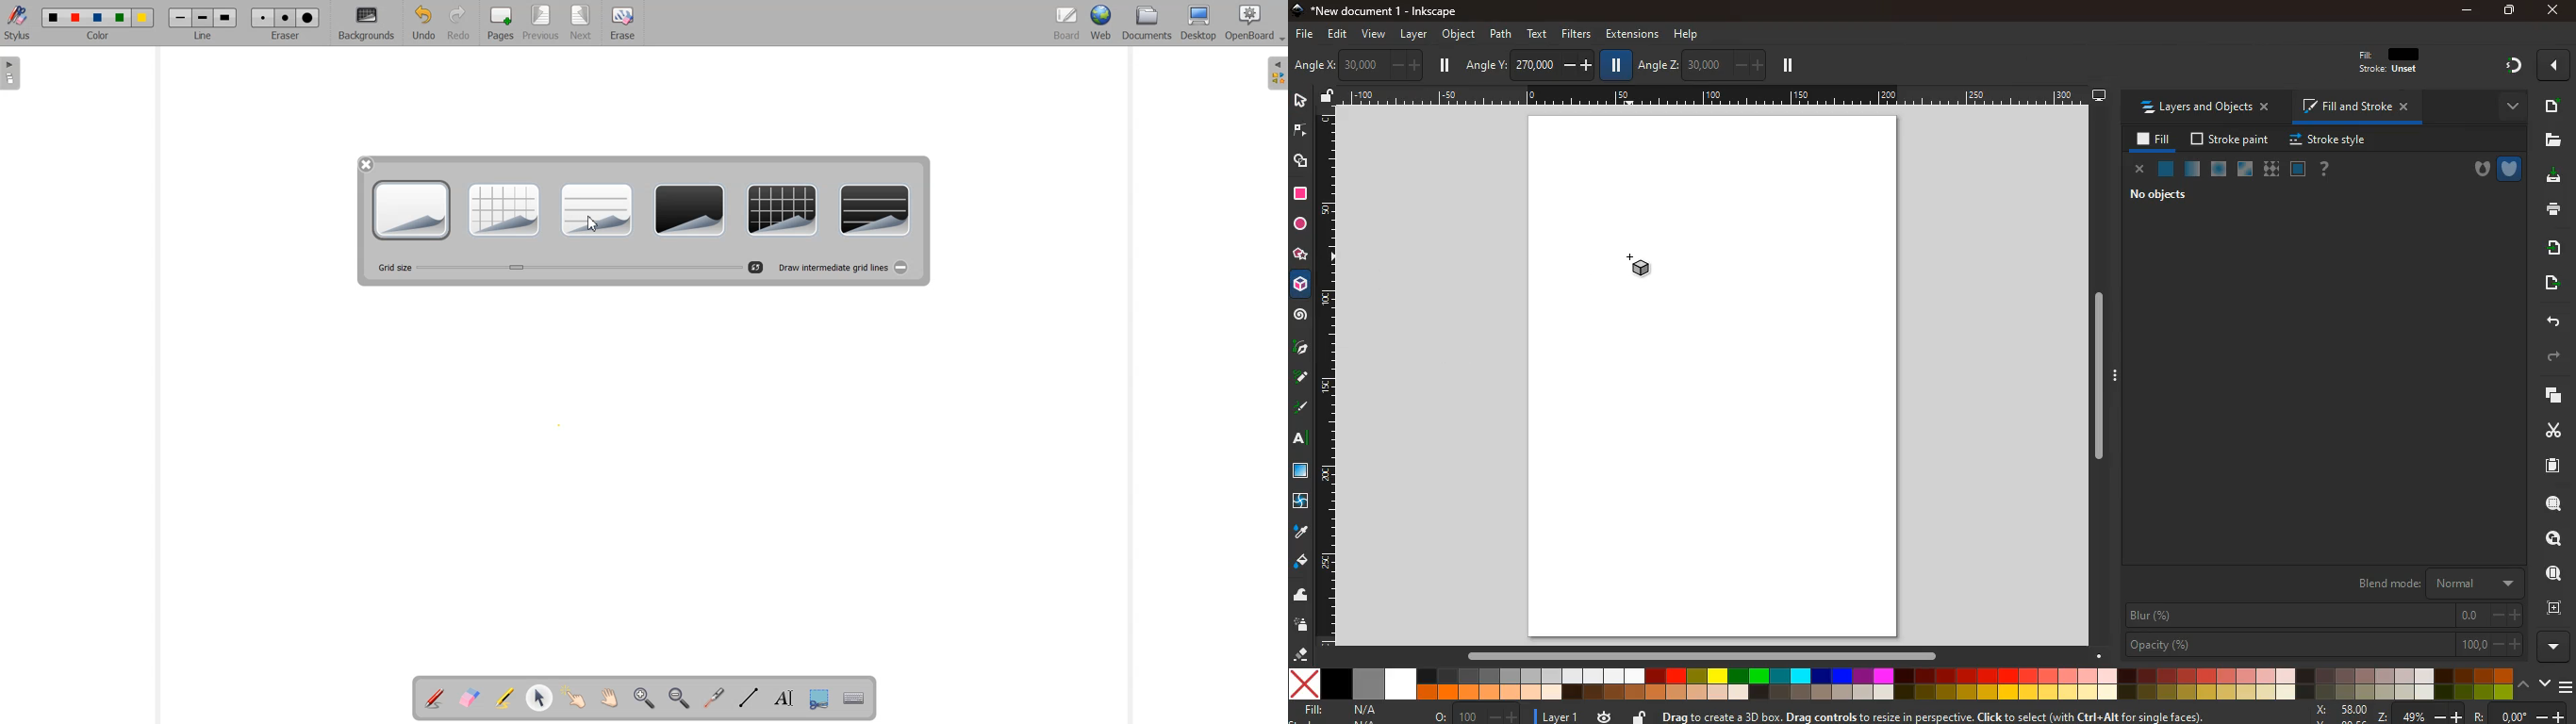  Describe the element at coordinates (2509, 168) in the screenshot. I see `armour` at that location.